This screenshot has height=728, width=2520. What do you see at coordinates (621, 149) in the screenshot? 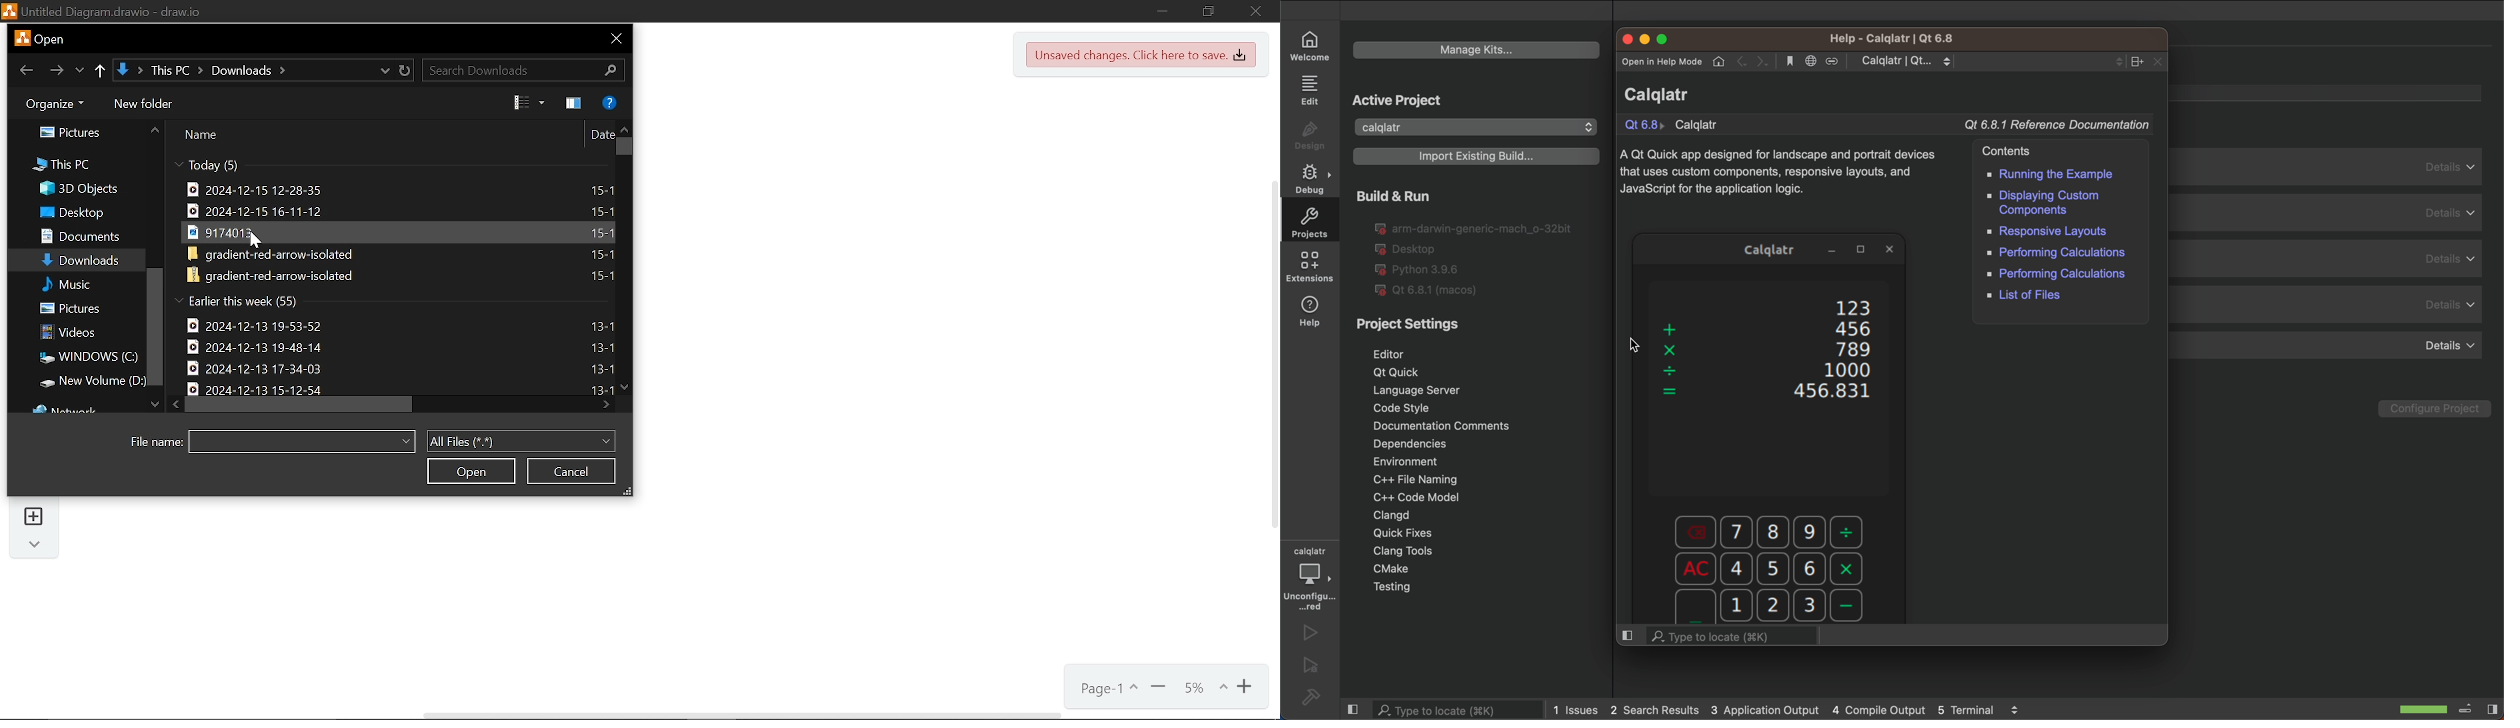
I see `Vertical scroll bar for files` at bounding box center [621, 149].